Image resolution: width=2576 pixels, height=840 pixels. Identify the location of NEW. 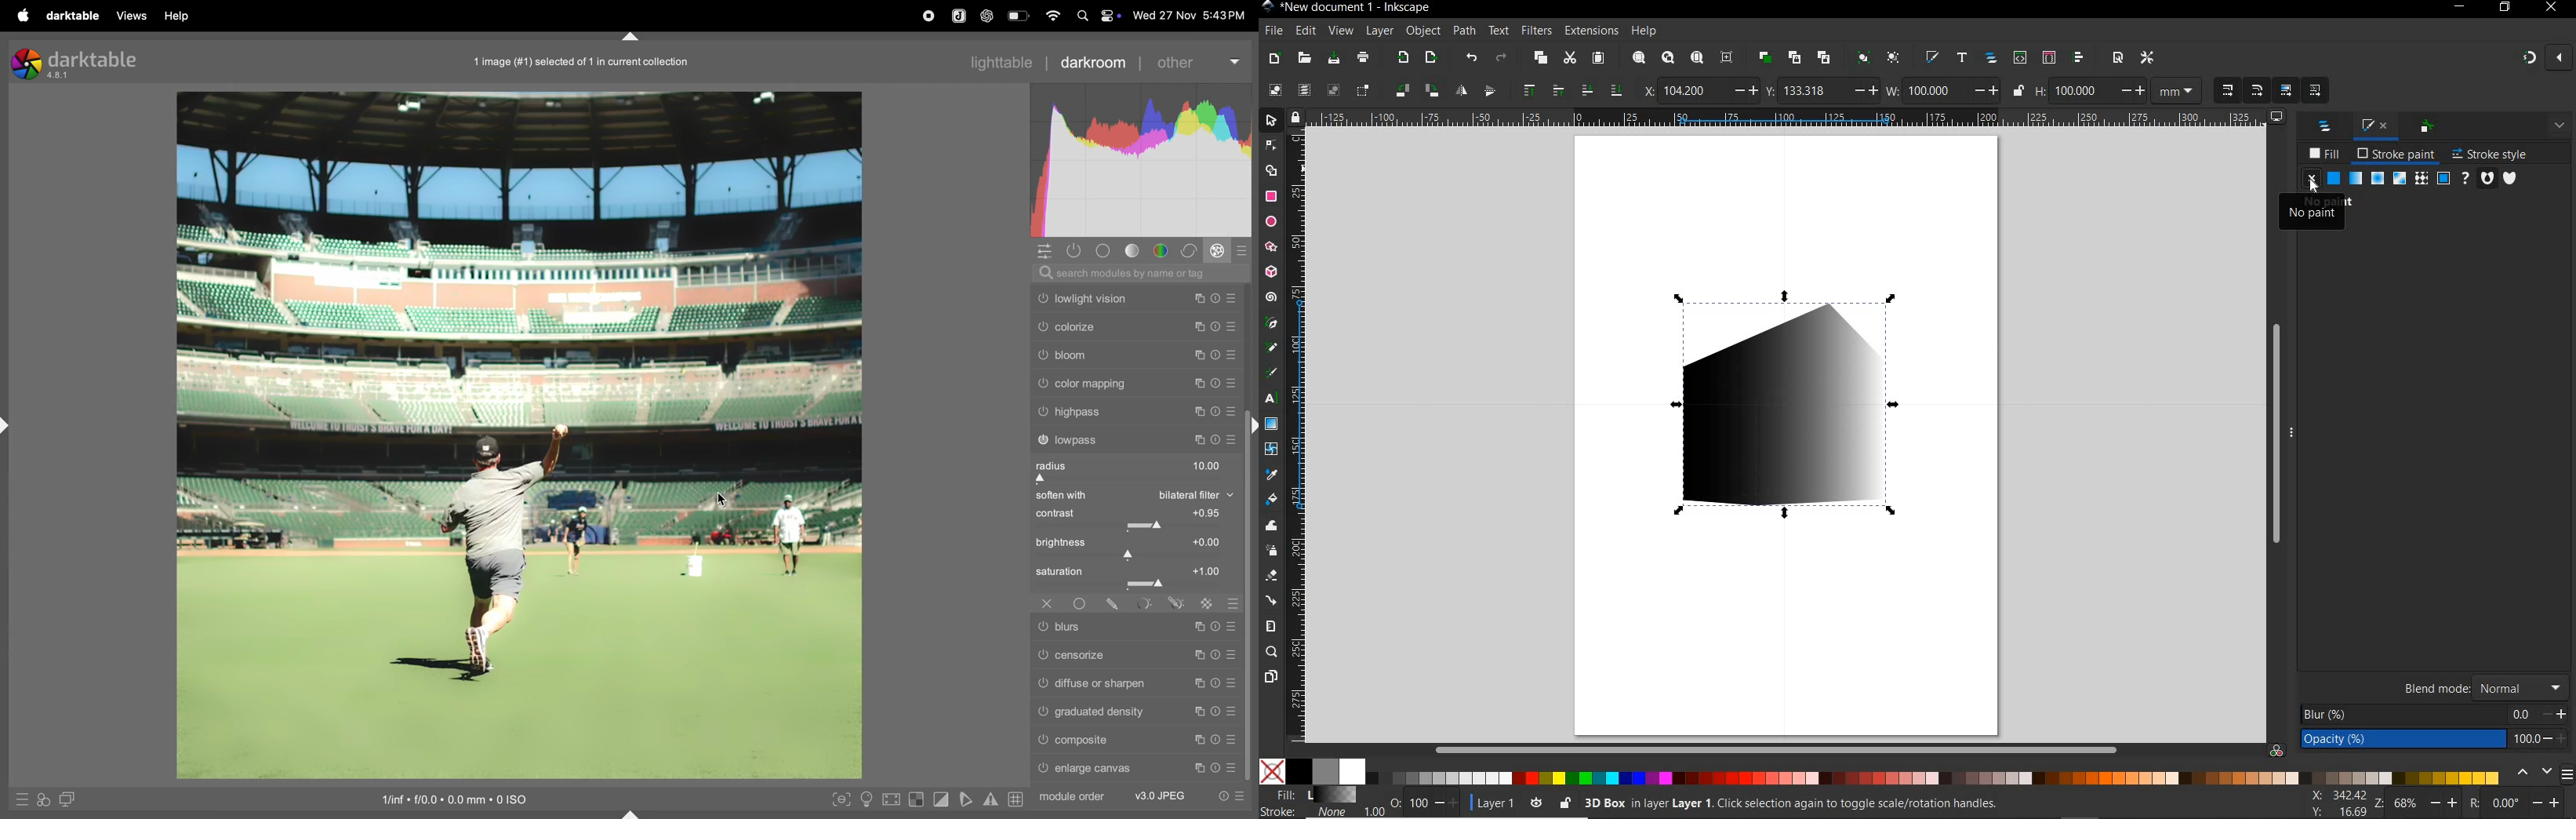
(1272, 59).